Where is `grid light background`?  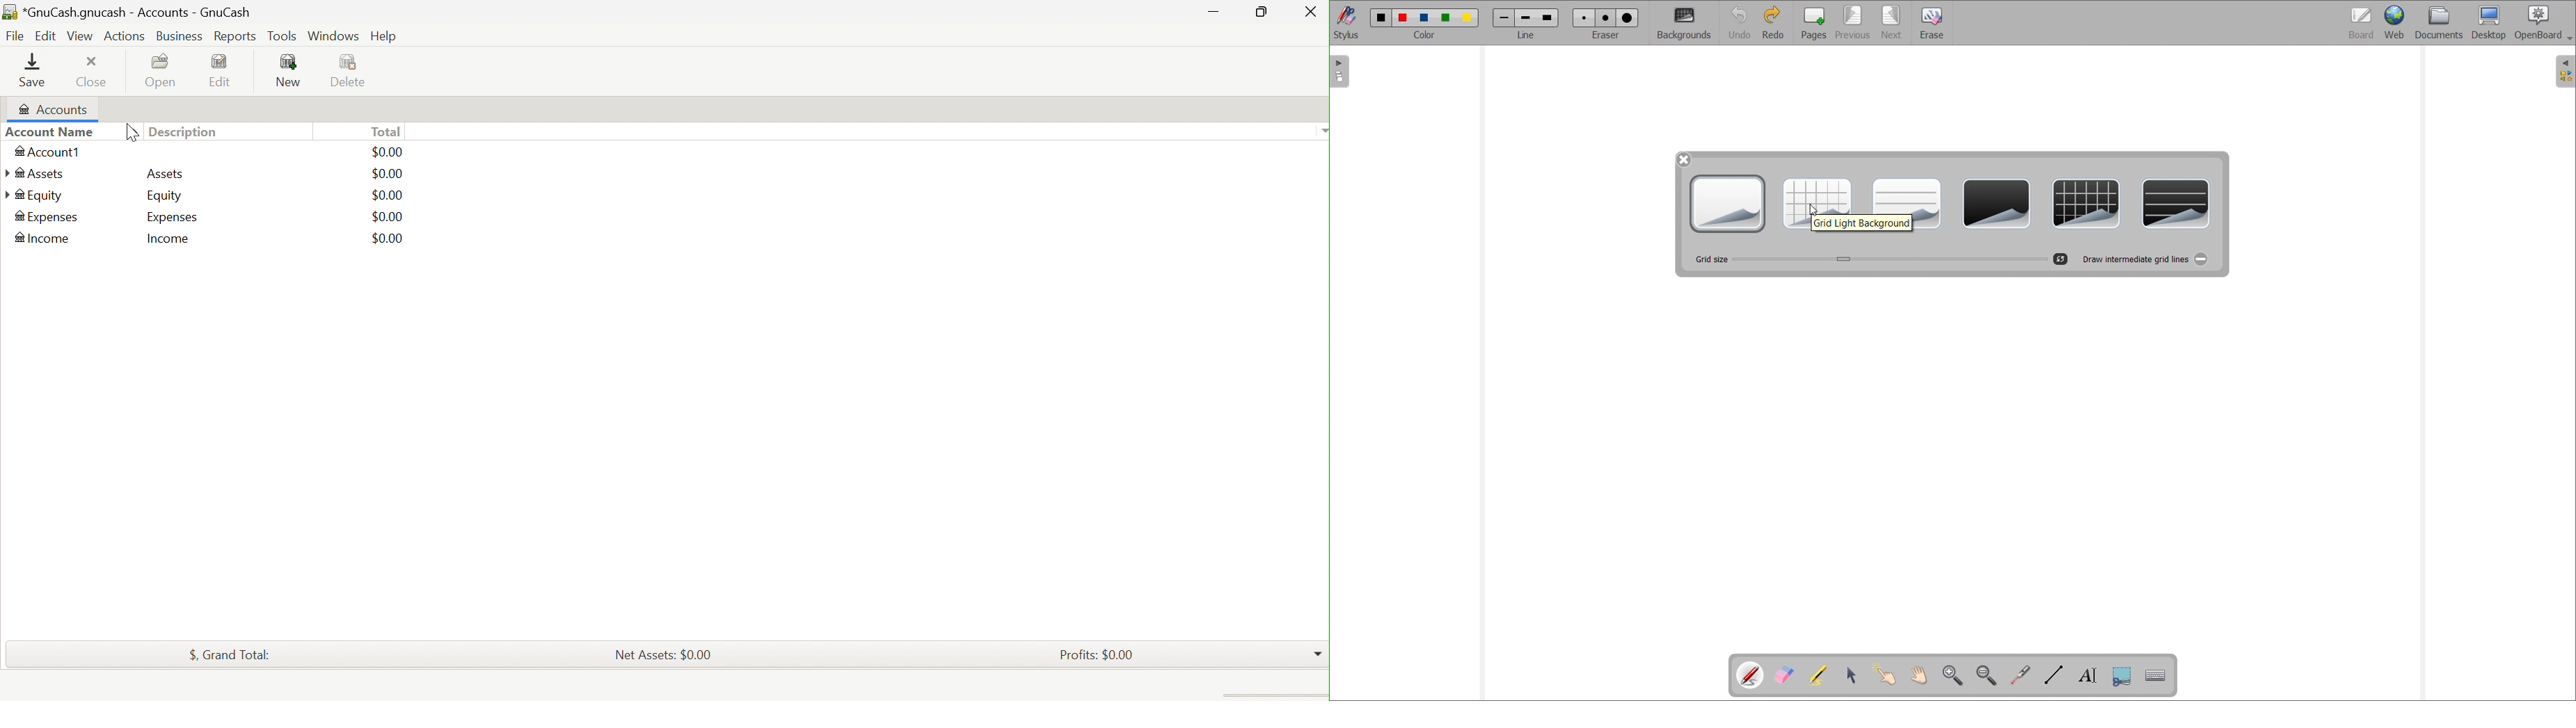
grid light background is located at coordinates (1862, 223).